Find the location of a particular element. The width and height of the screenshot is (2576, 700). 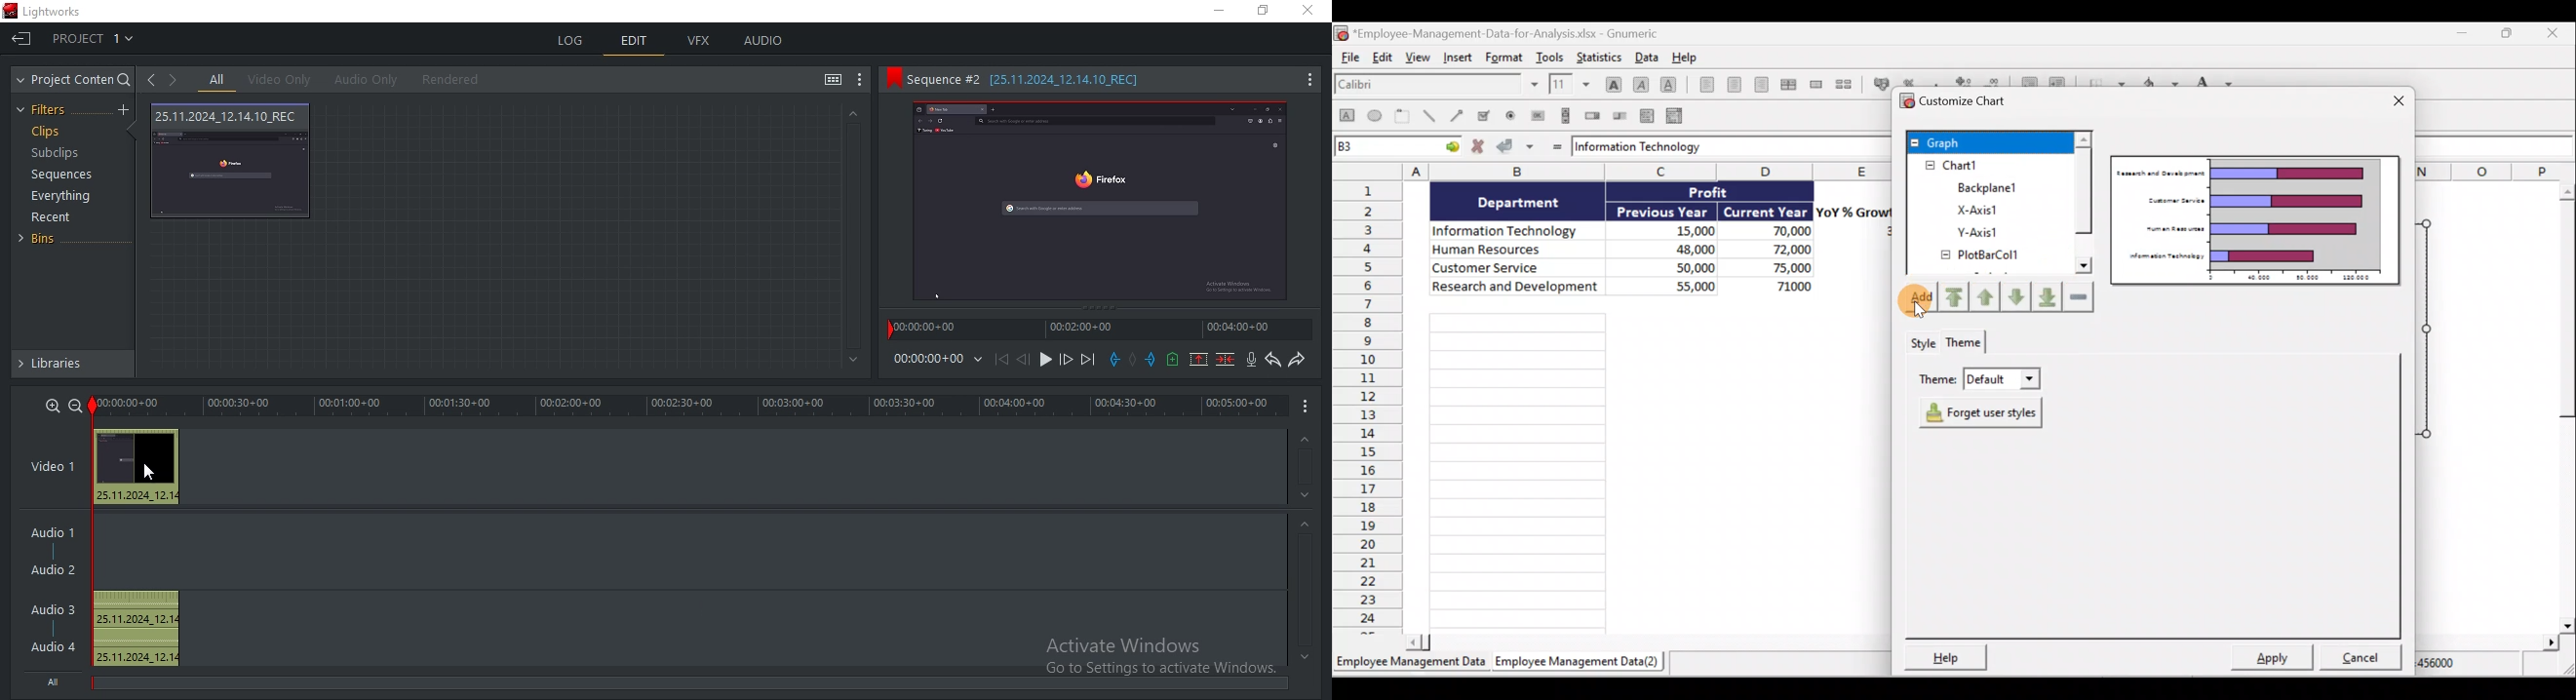

Font size is located at coordinates (1572, 84).